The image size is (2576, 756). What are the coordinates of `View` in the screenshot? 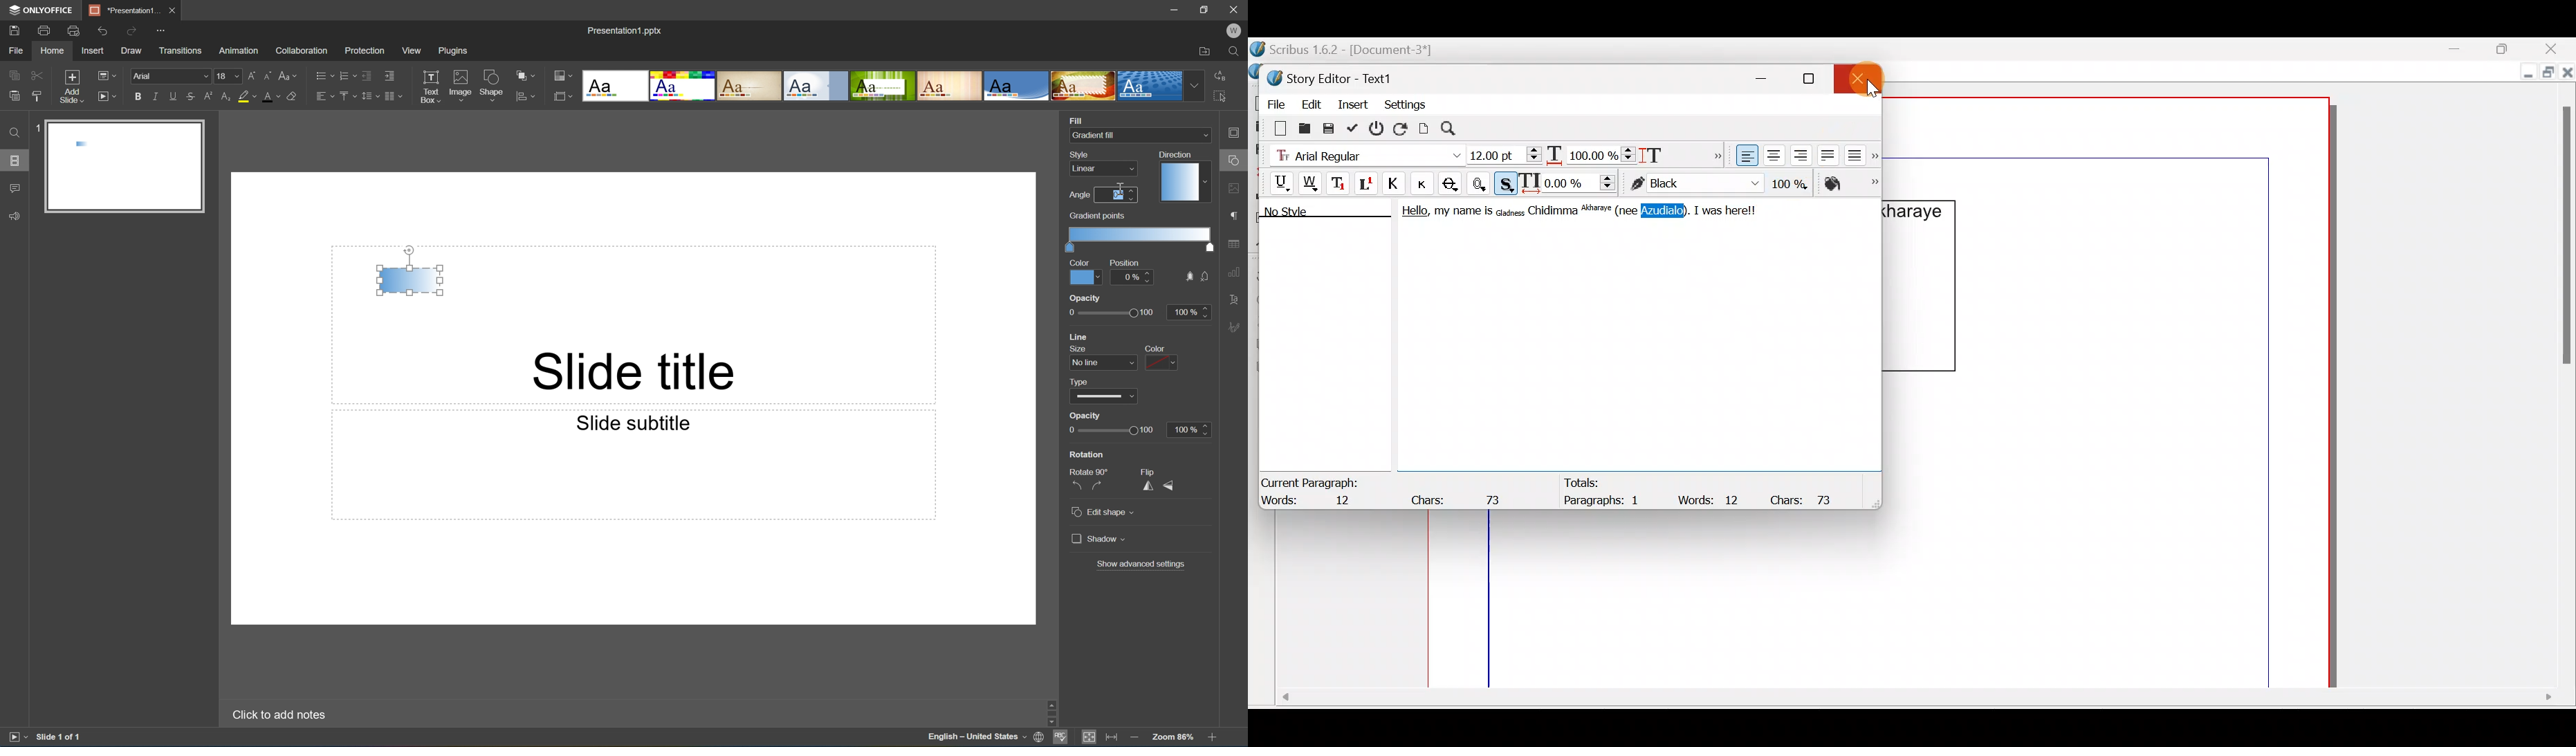 It's located at (413, 51).